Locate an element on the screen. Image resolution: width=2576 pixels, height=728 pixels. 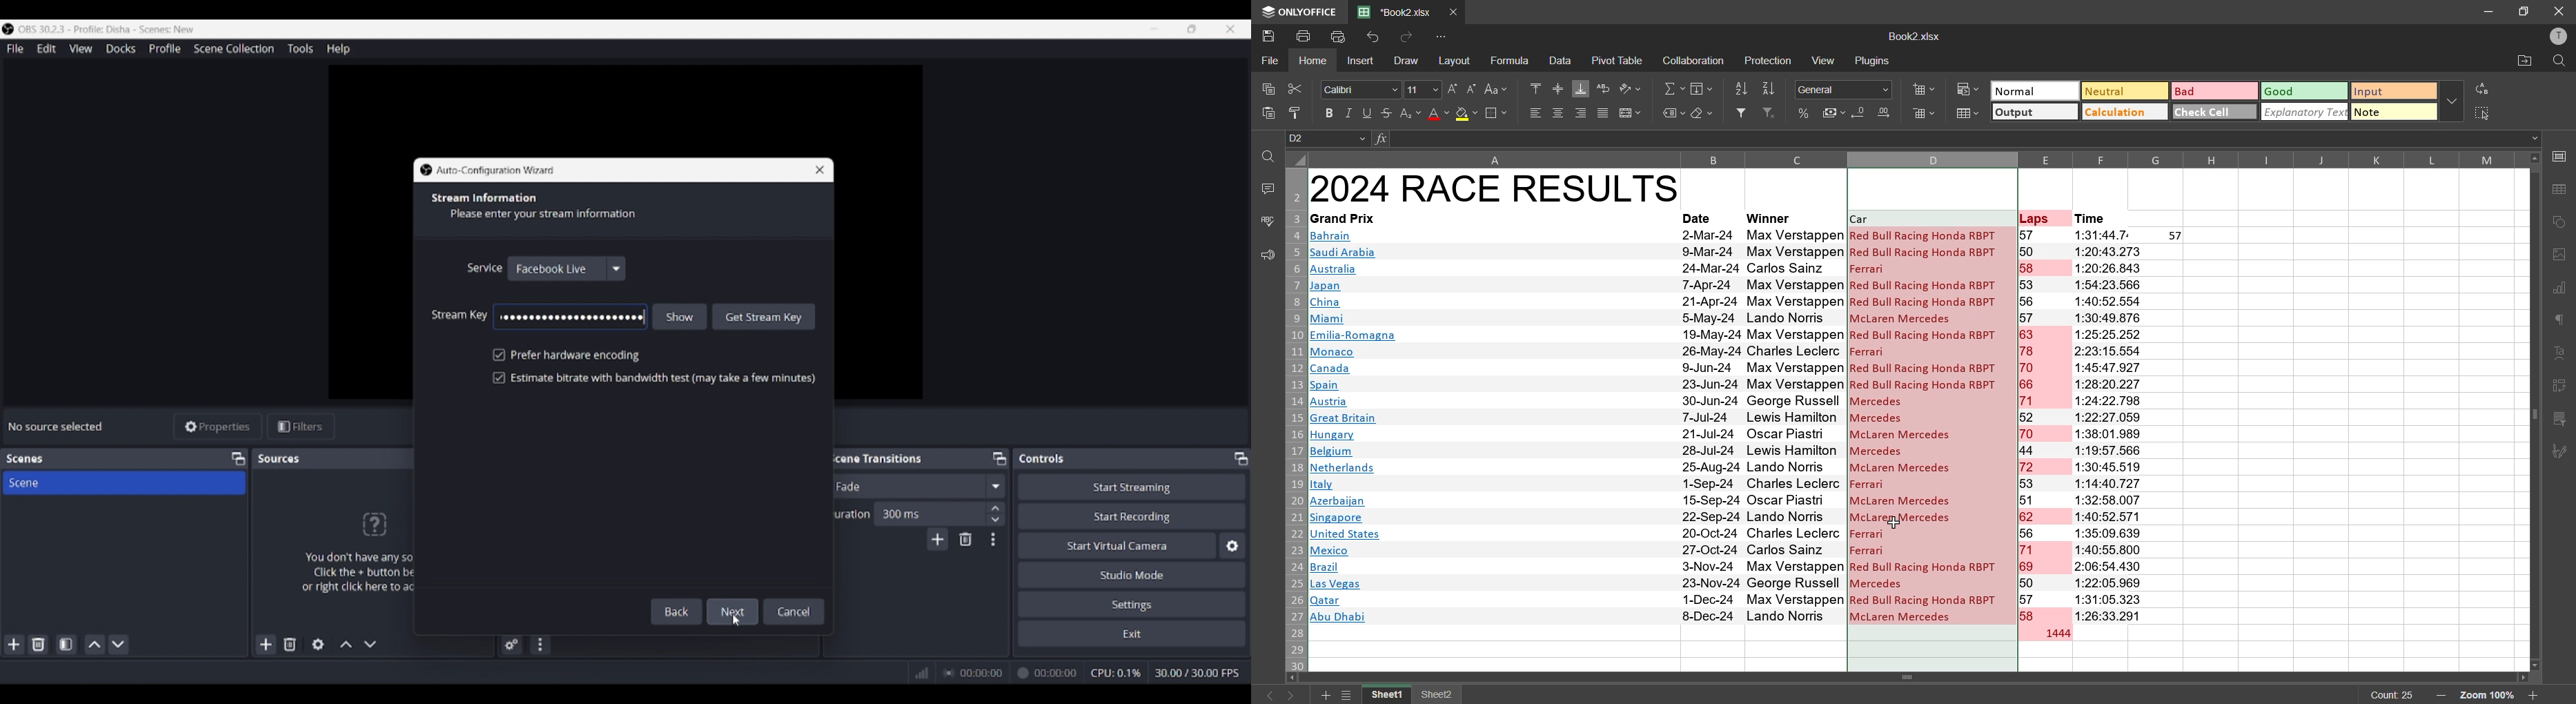
wrap text is located at coordinates (1604, 89).